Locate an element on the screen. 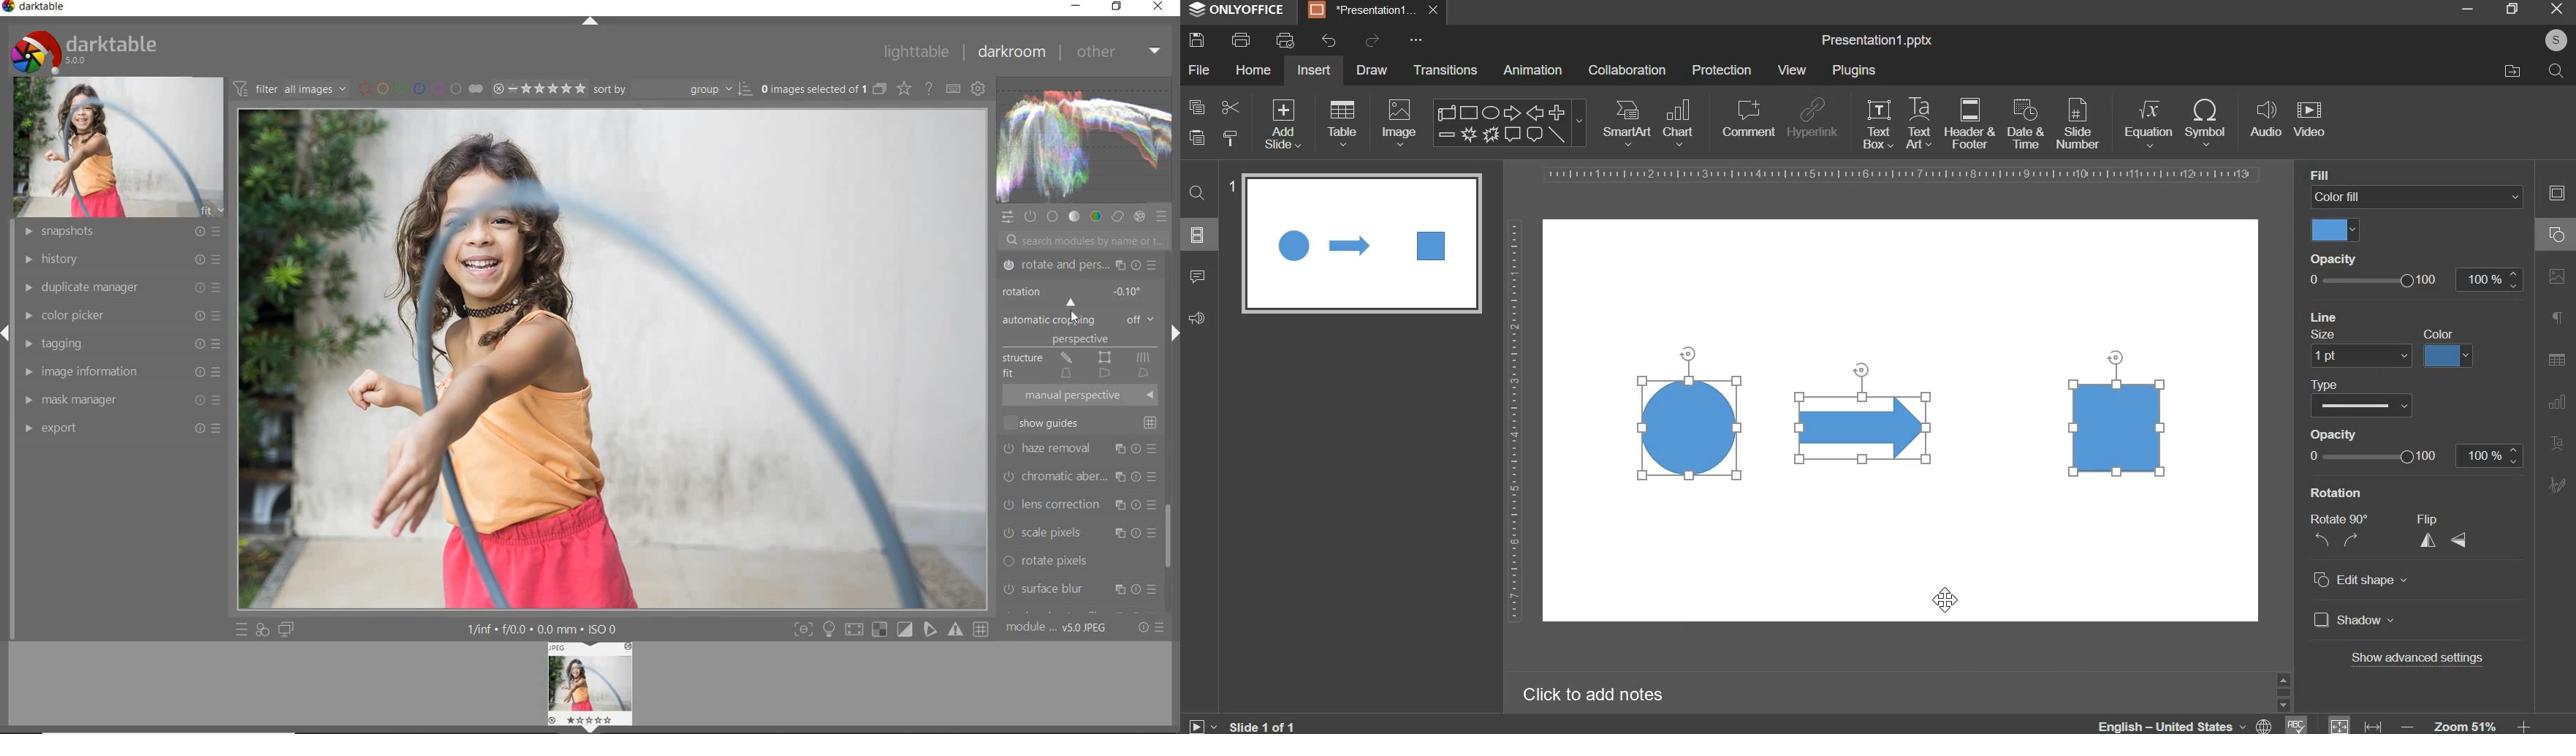  quick access for applying of your style is located at coordinates (261, 629).